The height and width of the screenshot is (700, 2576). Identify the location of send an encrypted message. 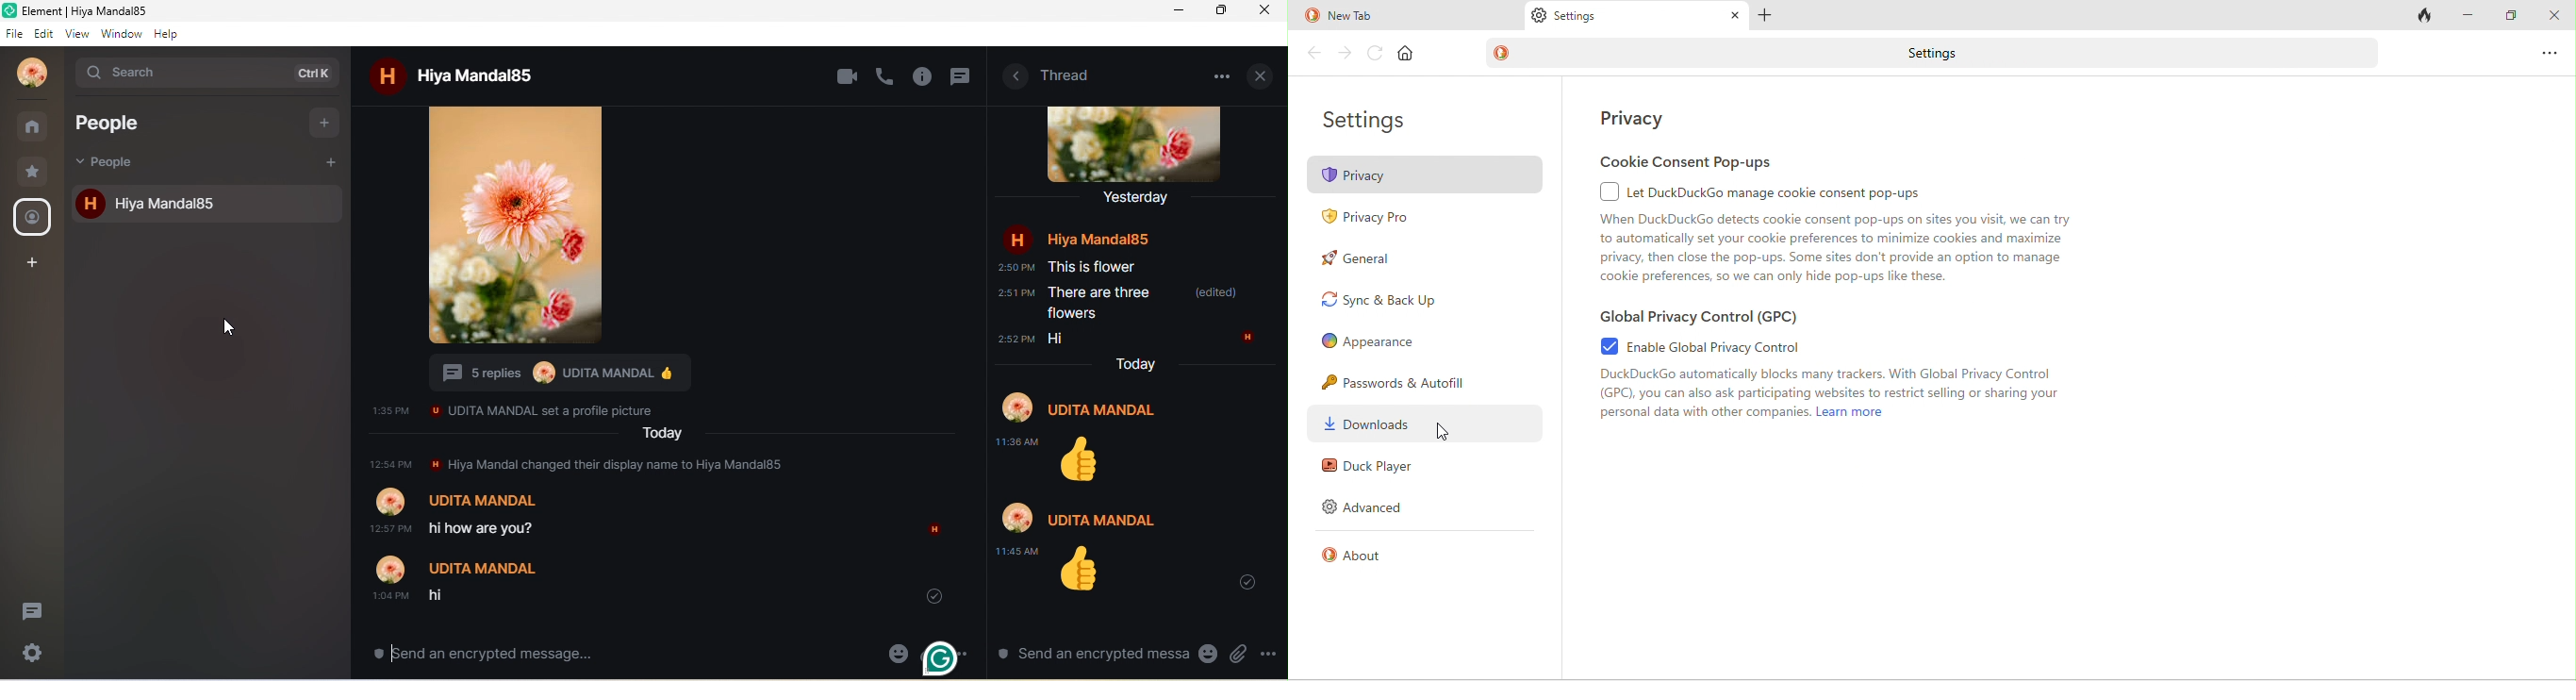
(1089, 654).